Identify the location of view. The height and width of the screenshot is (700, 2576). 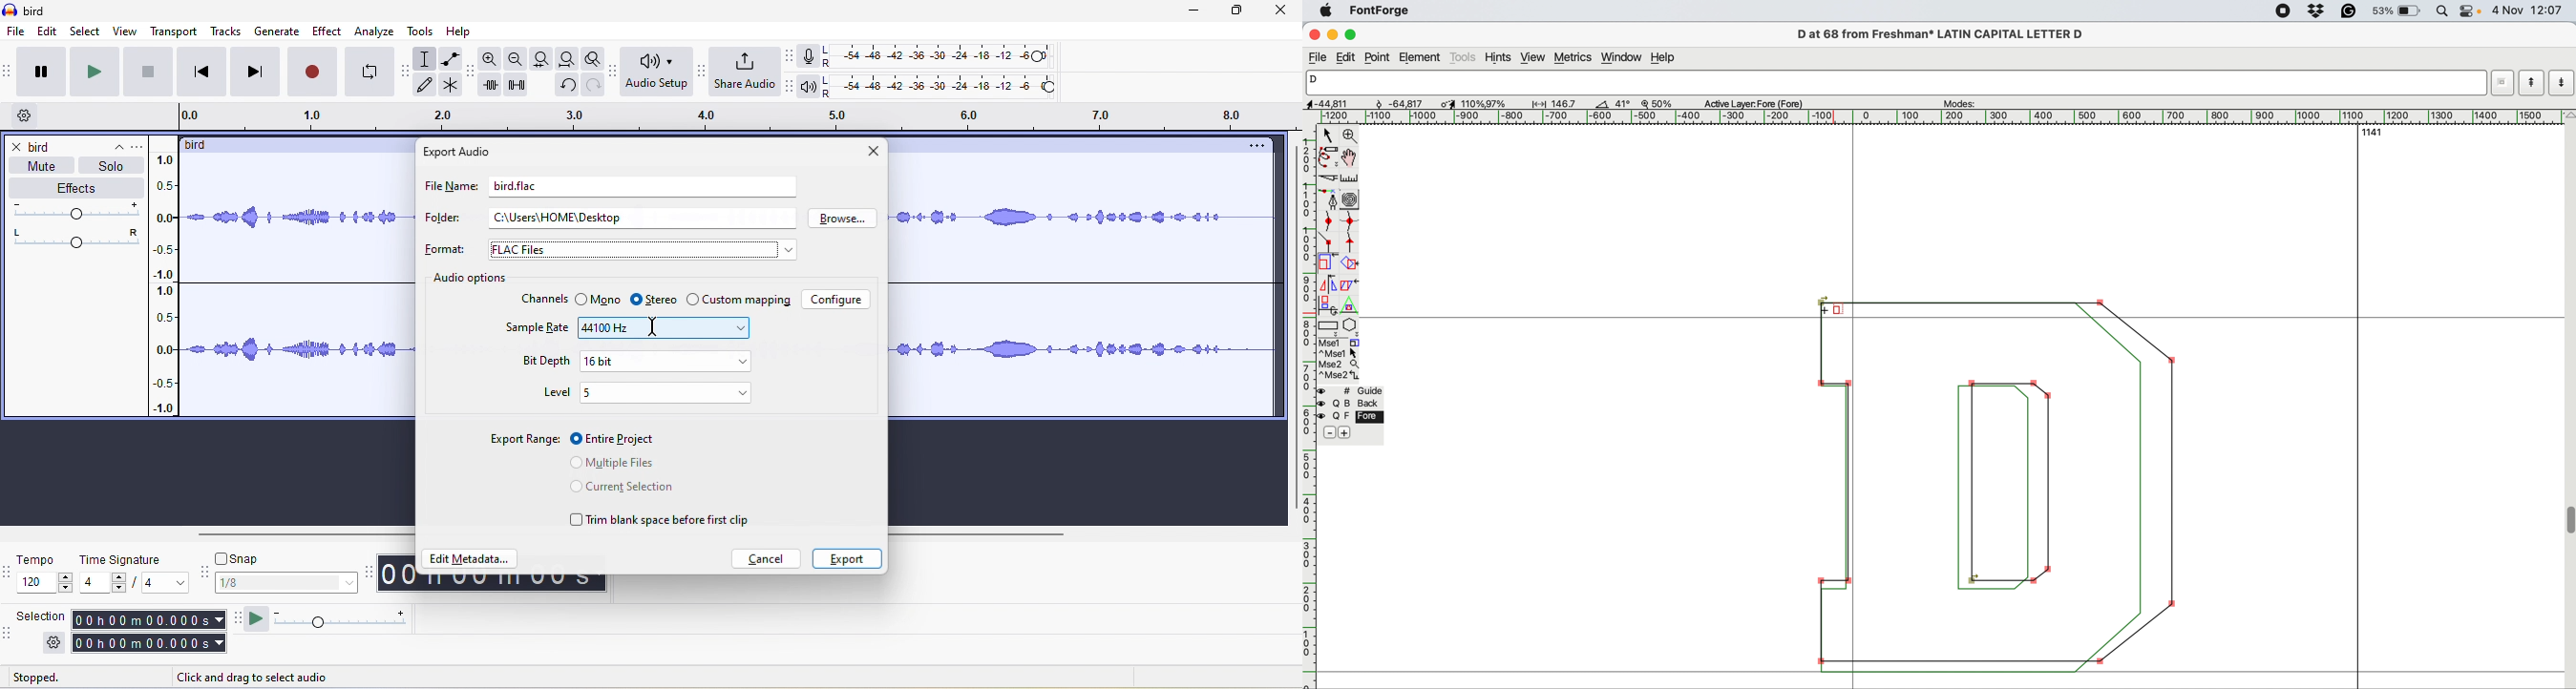
(1534, 58).